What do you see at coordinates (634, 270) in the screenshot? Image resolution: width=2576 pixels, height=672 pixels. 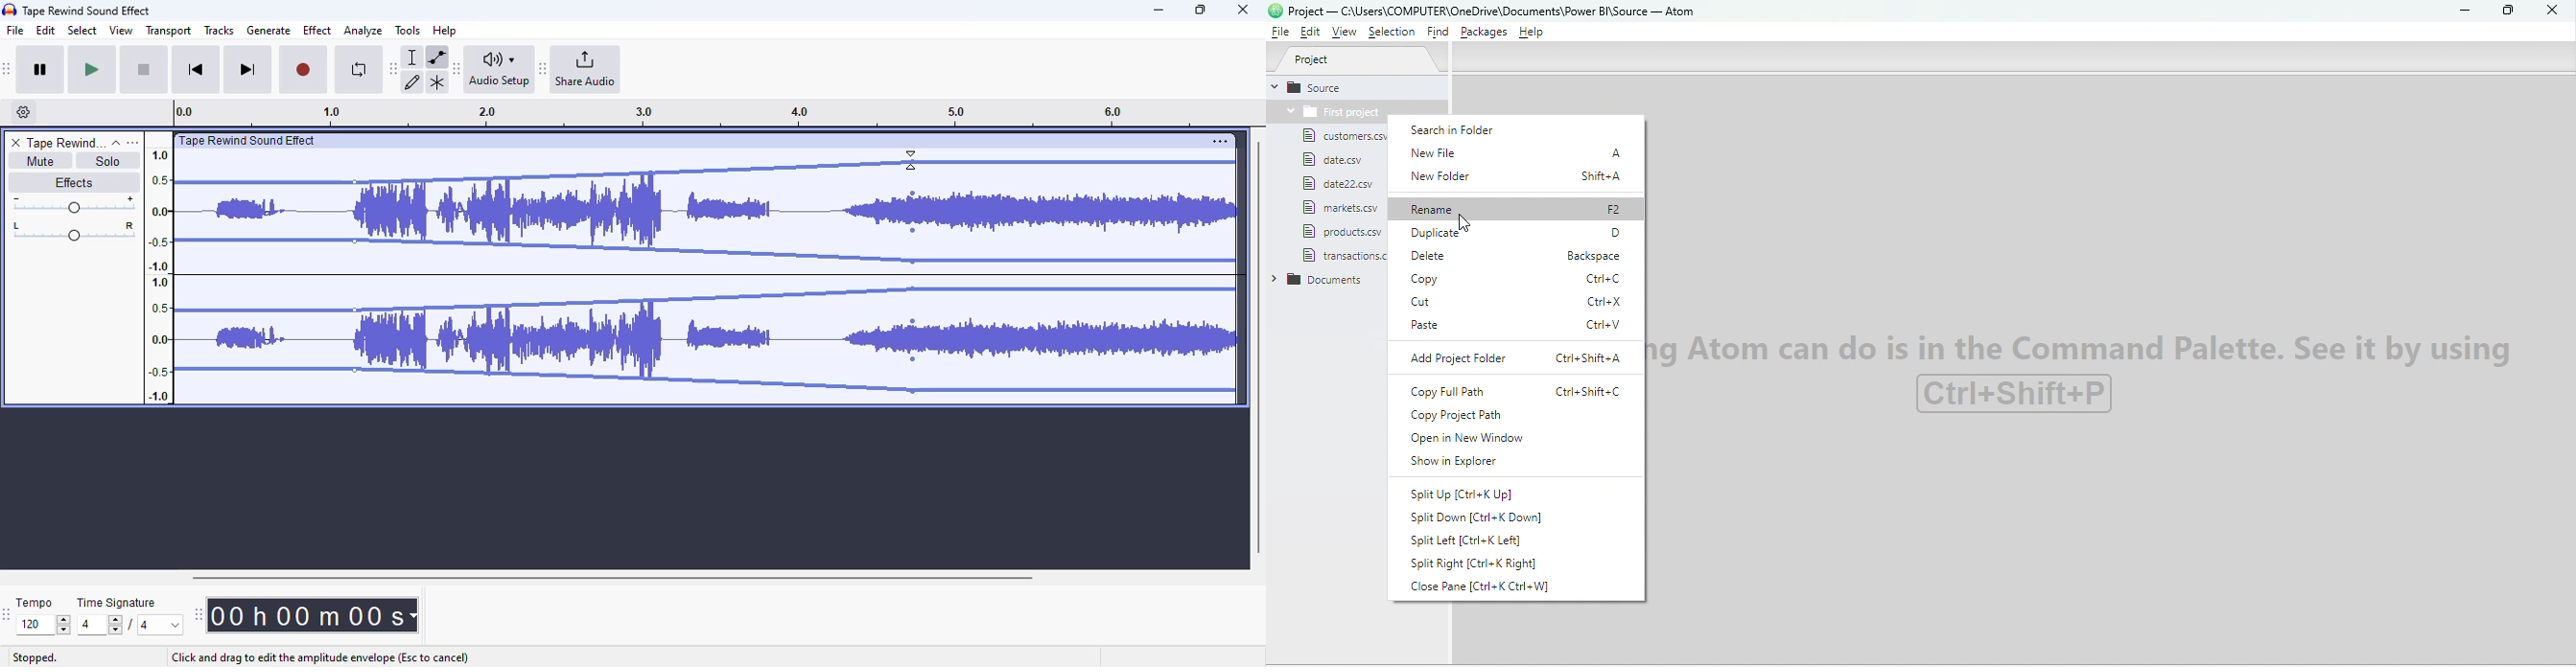 I see `Volume of track reduced` at bounding box center [634, 270].